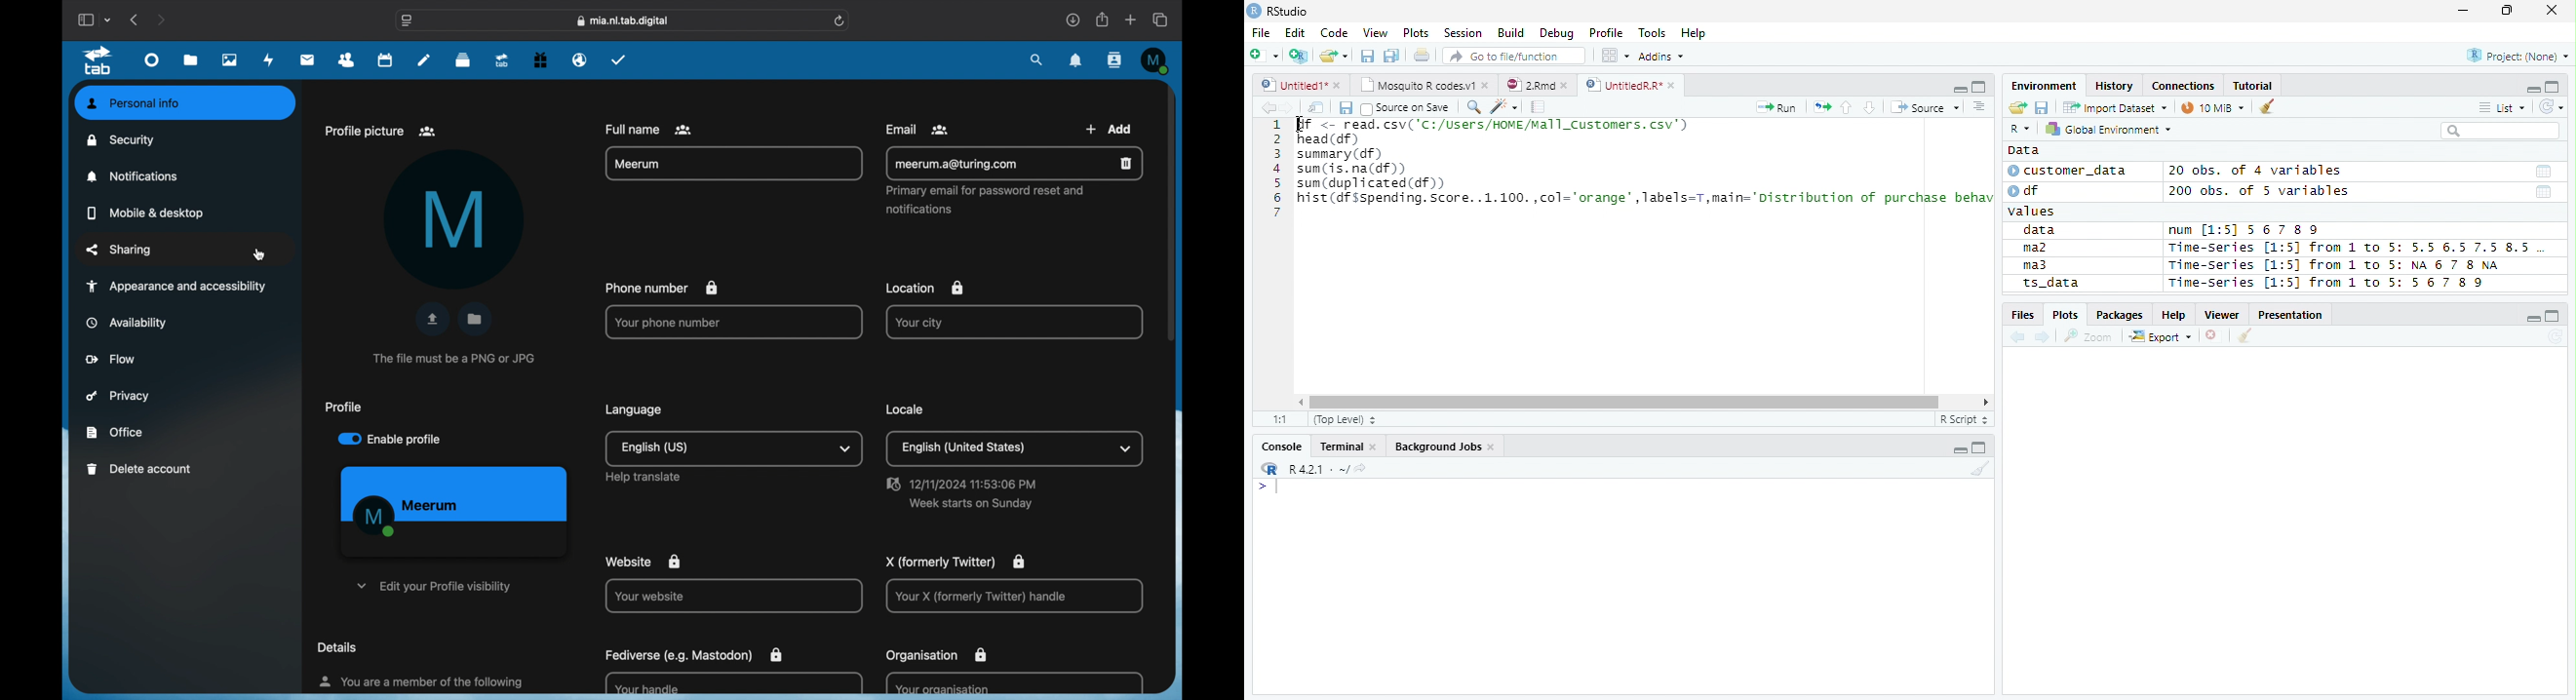 Image resolution: width=2576 pixels, height=700 pixels. I want to click on X handle, so click(1015, 598).